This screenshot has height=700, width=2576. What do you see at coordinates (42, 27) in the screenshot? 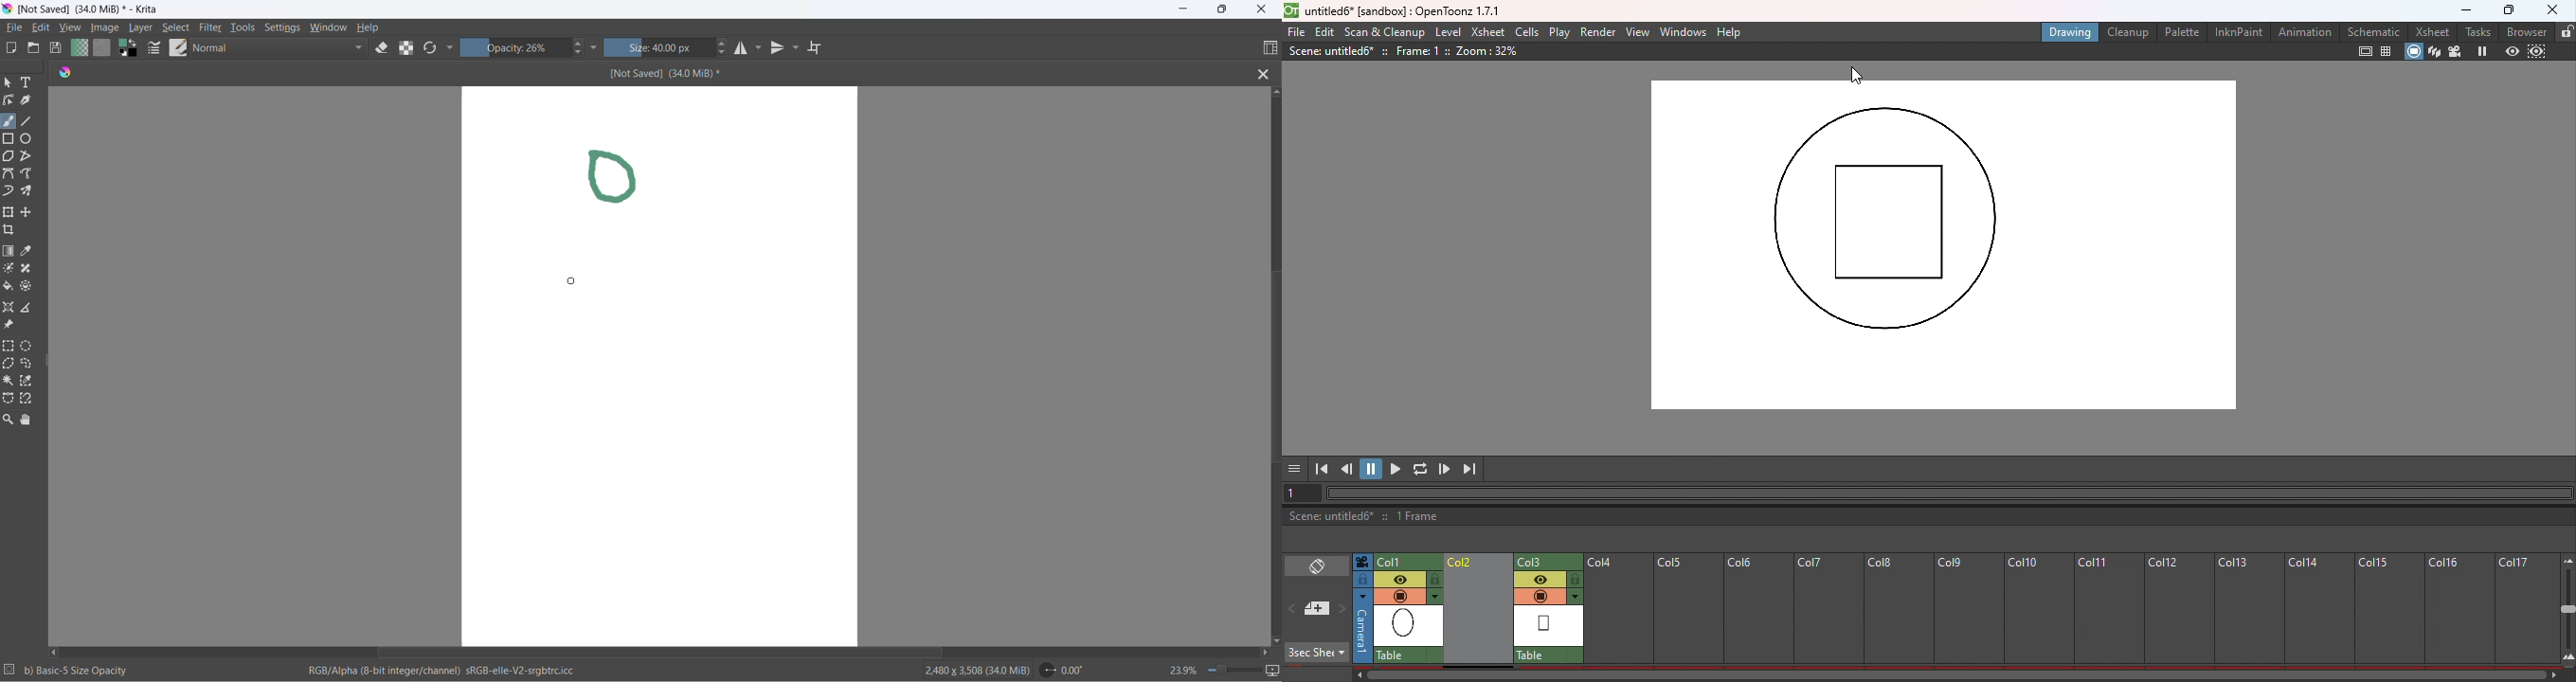
I see `edit` at bounding box center [42, 27].